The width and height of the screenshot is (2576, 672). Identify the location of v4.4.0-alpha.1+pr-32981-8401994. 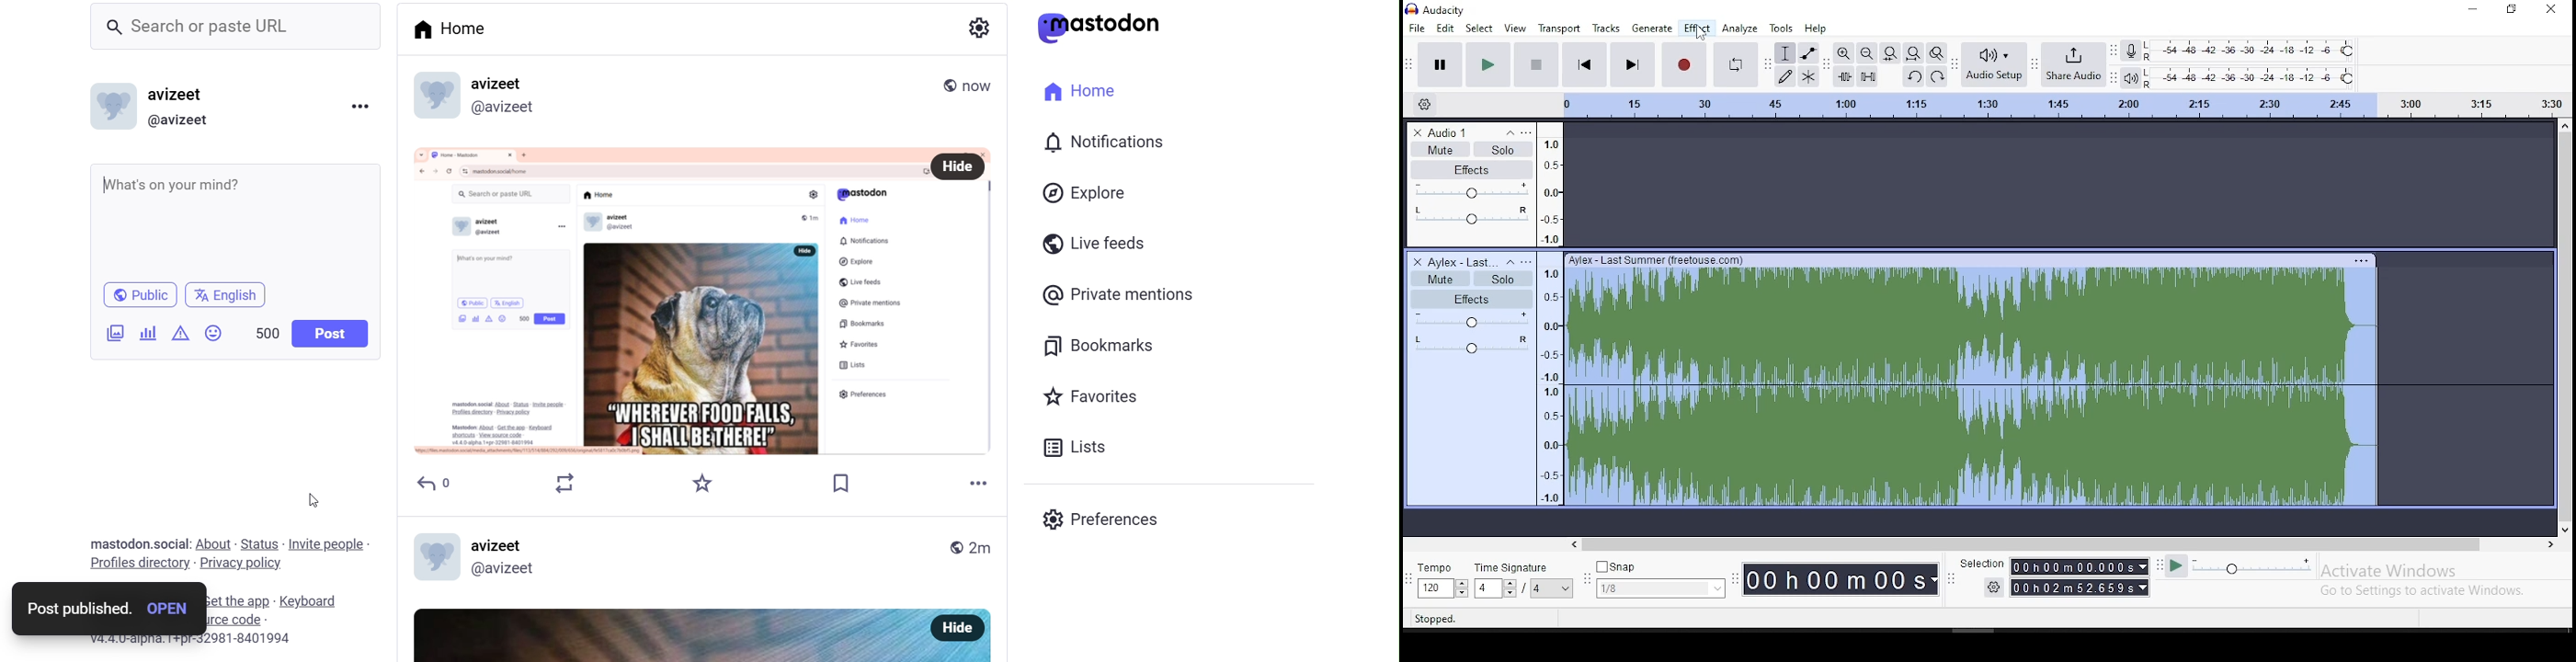
(218, 644).